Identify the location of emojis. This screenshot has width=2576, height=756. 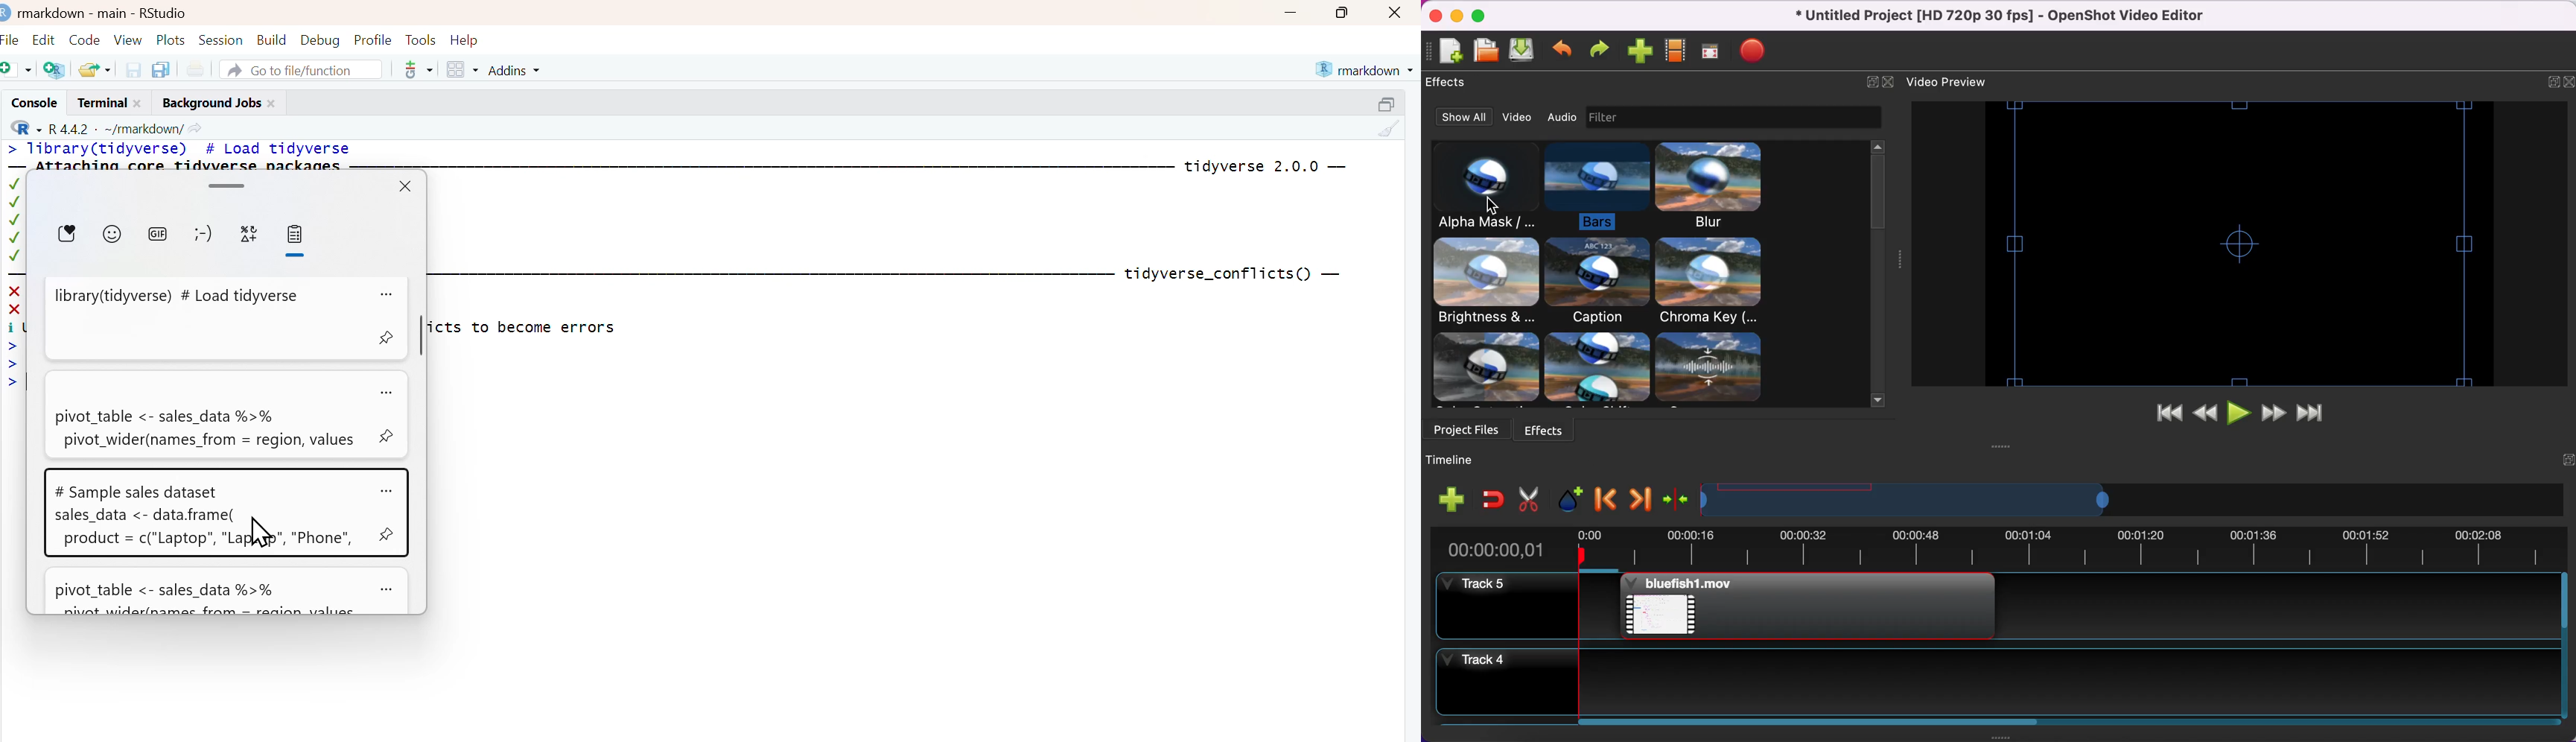
(112, 236).